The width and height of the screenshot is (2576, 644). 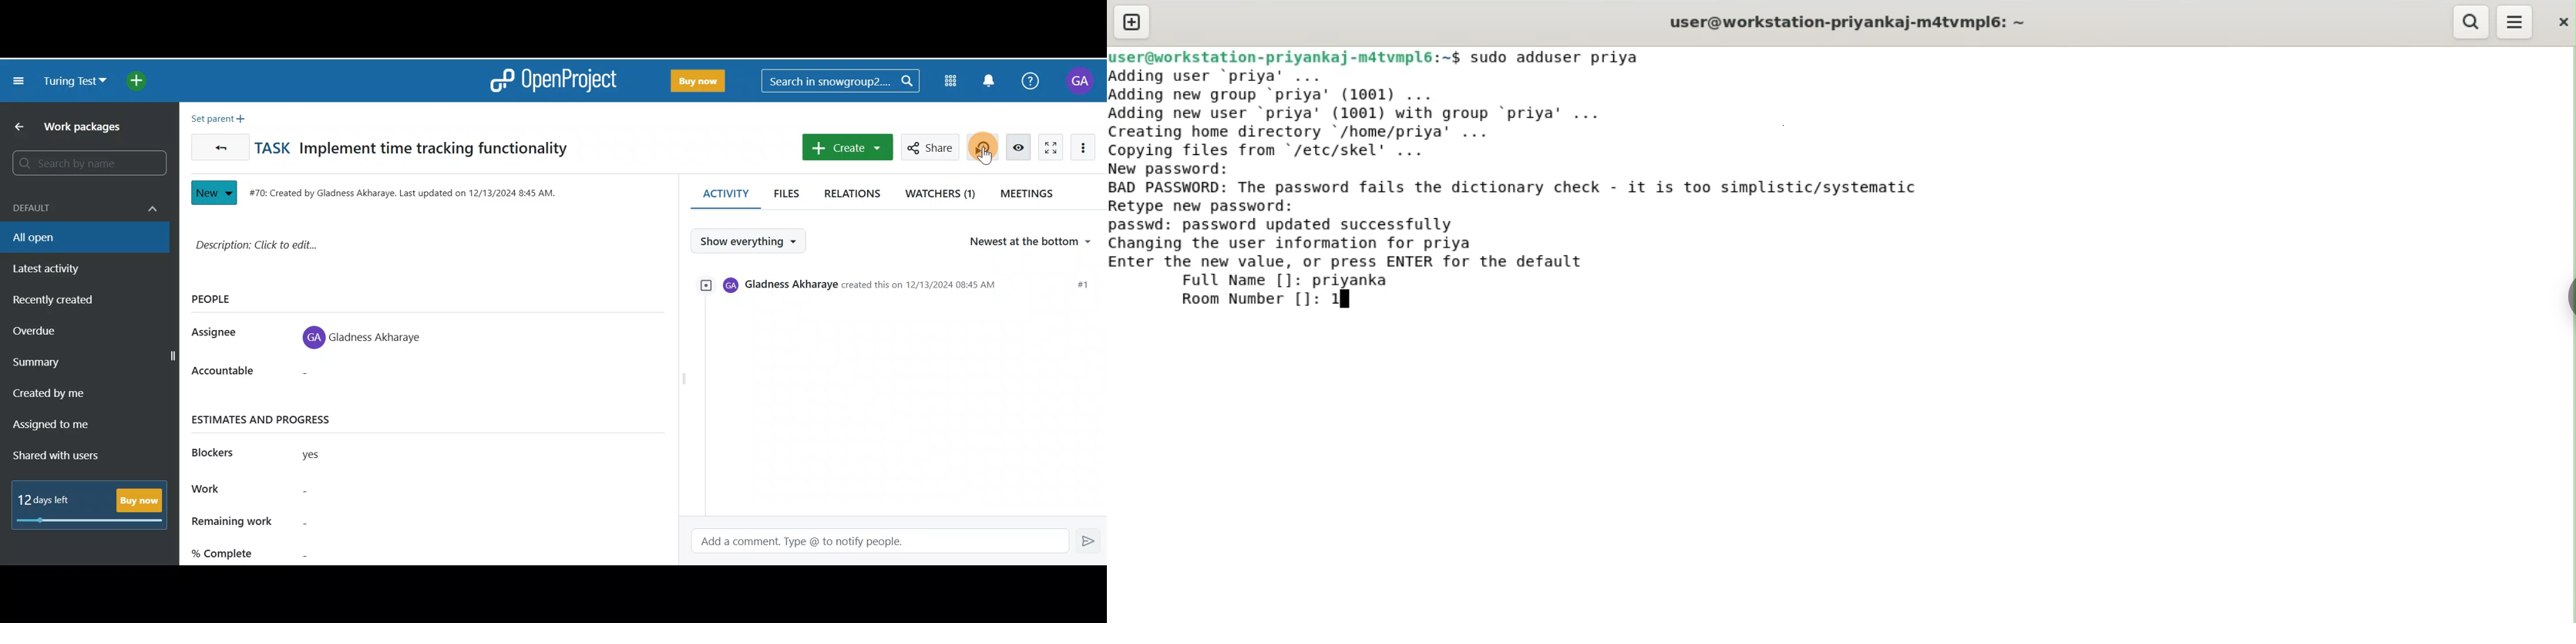 What do you see at coordinates (219, 299) in the screenshot?
I see `PEOPLE` at bounding box center [219, 299].